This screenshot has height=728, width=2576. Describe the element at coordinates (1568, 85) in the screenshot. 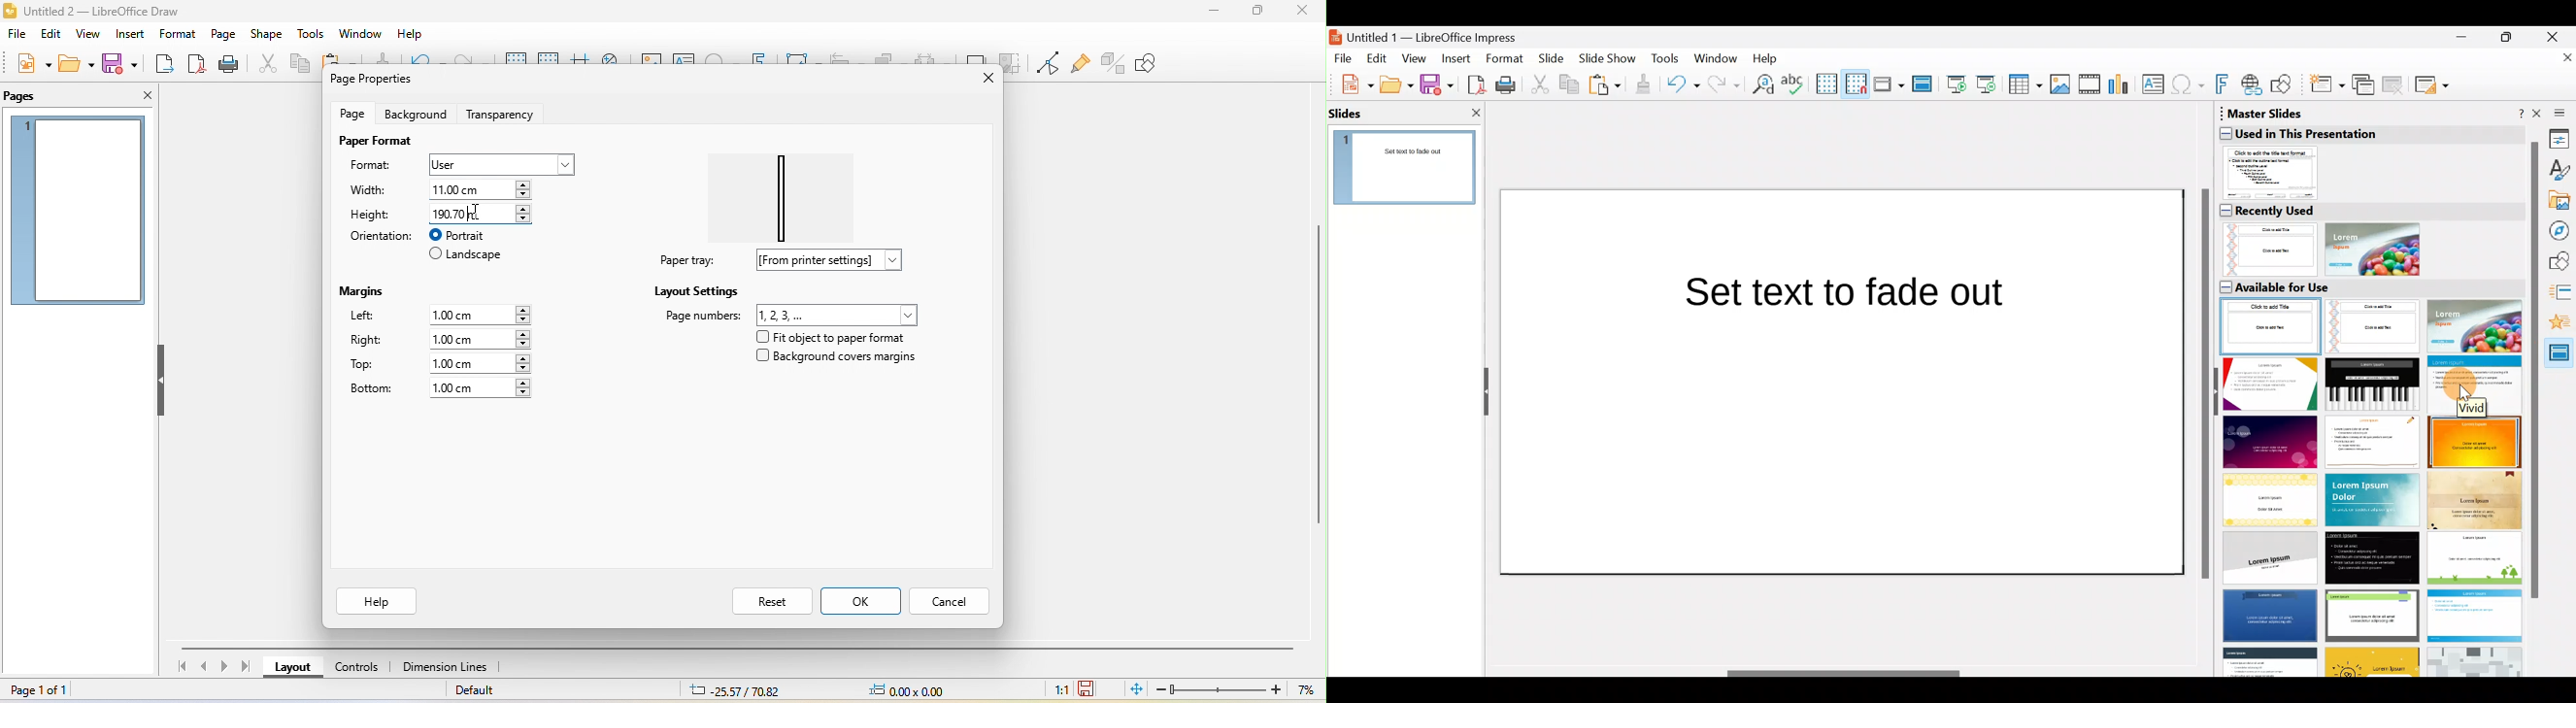

I see `Copy` at that location.